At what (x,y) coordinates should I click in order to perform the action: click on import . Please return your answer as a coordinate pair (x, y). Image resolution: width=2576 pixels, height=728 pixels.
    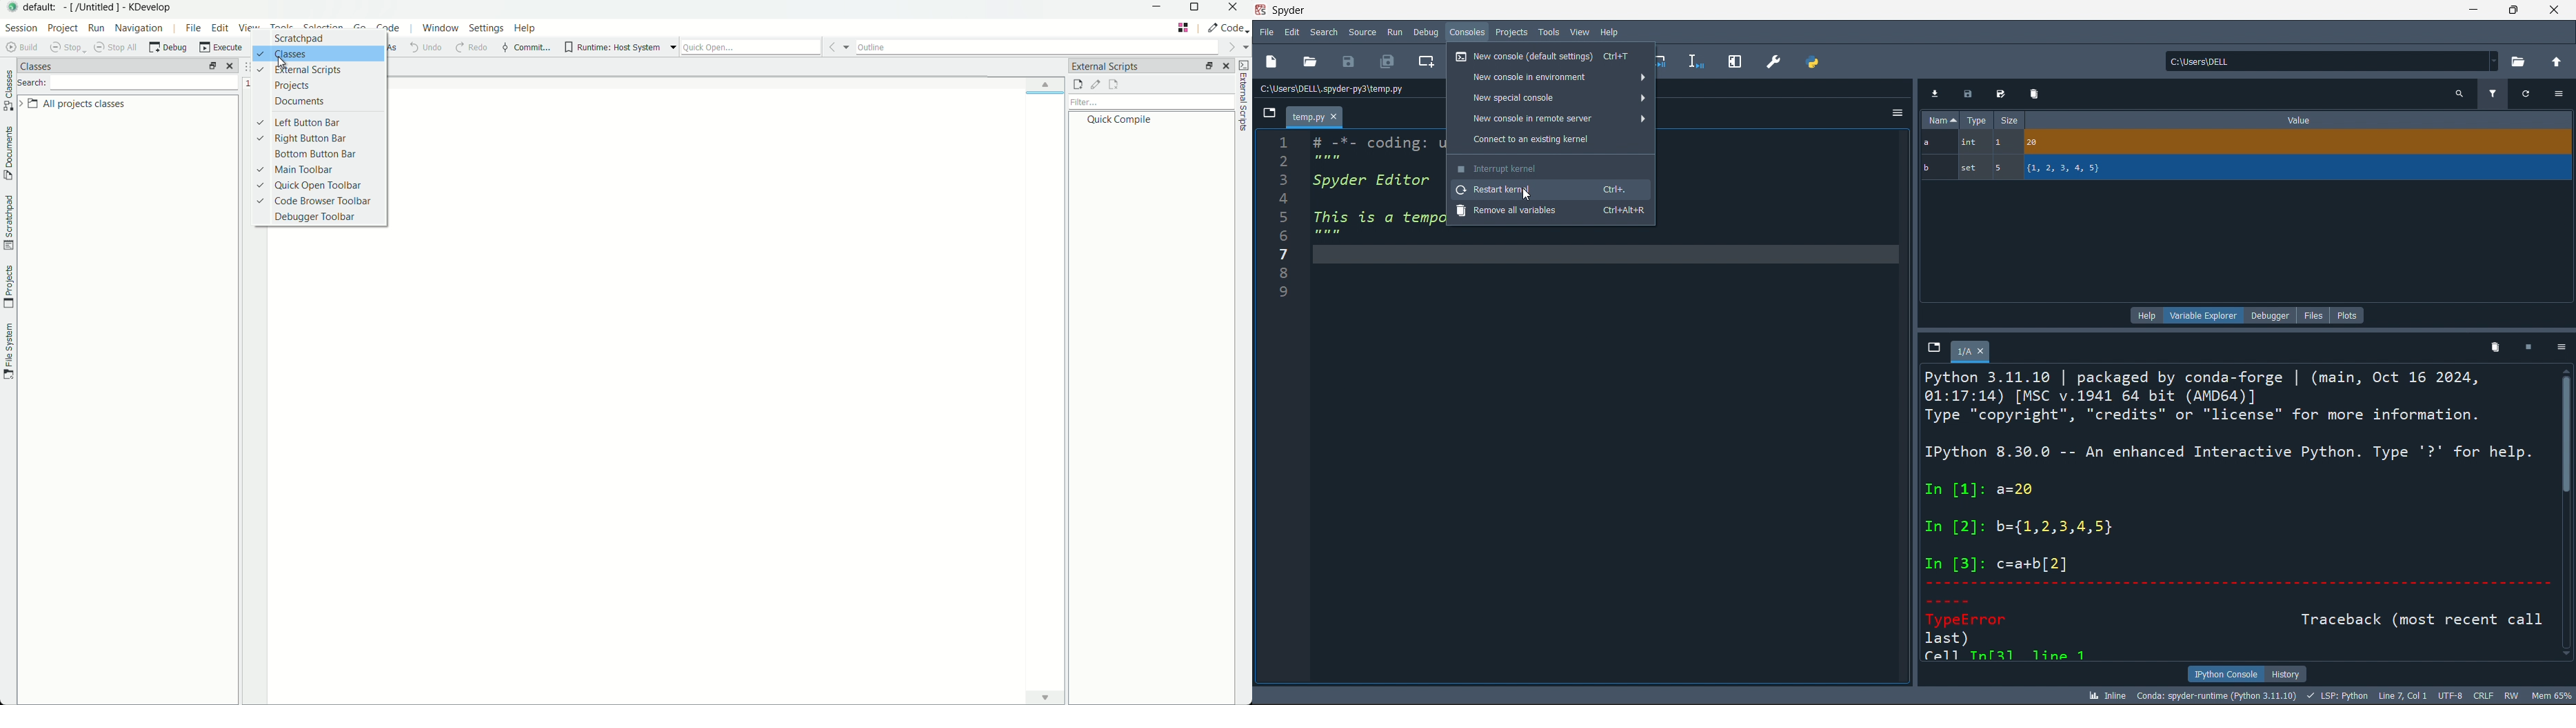
    Looking at the image, I should click on (1936, 92).